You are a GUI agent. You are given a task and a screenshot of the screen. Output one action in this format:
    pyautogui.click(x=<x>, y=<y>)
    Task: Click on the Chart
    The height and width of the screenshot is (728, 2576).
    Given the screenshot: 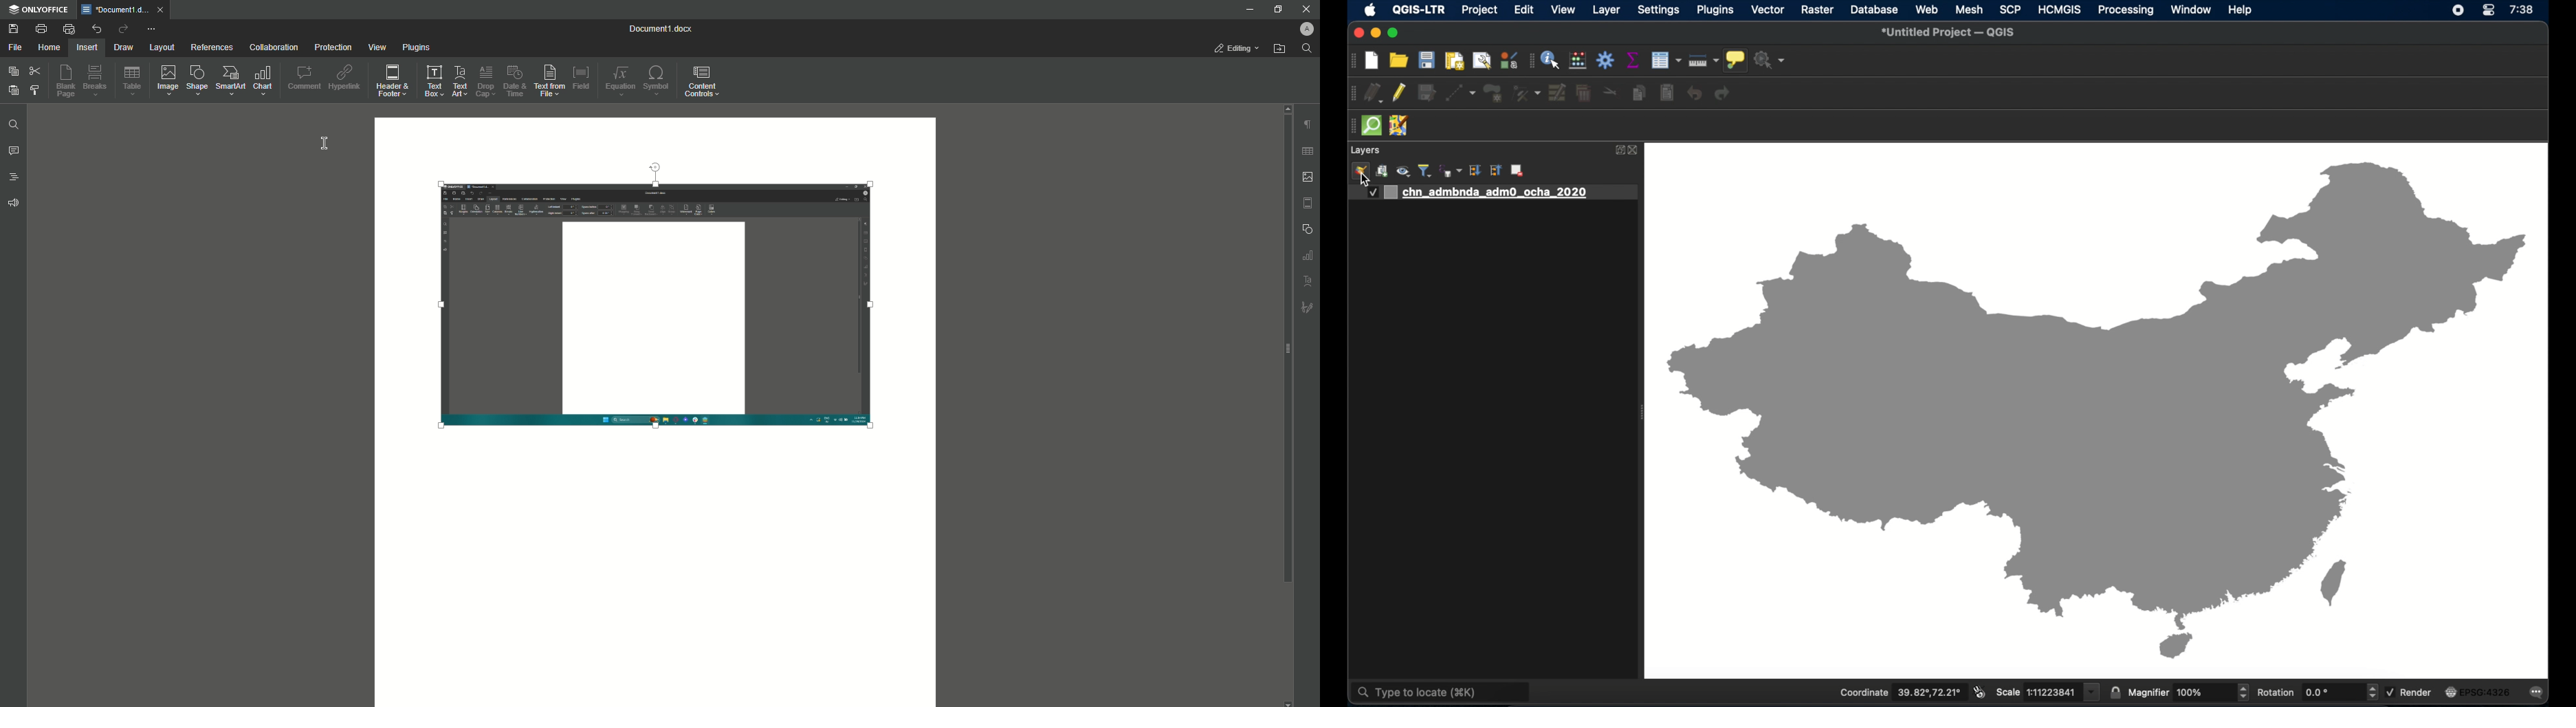 What is the action you would take?
    pyautogui.click(x=263, y=81)
    